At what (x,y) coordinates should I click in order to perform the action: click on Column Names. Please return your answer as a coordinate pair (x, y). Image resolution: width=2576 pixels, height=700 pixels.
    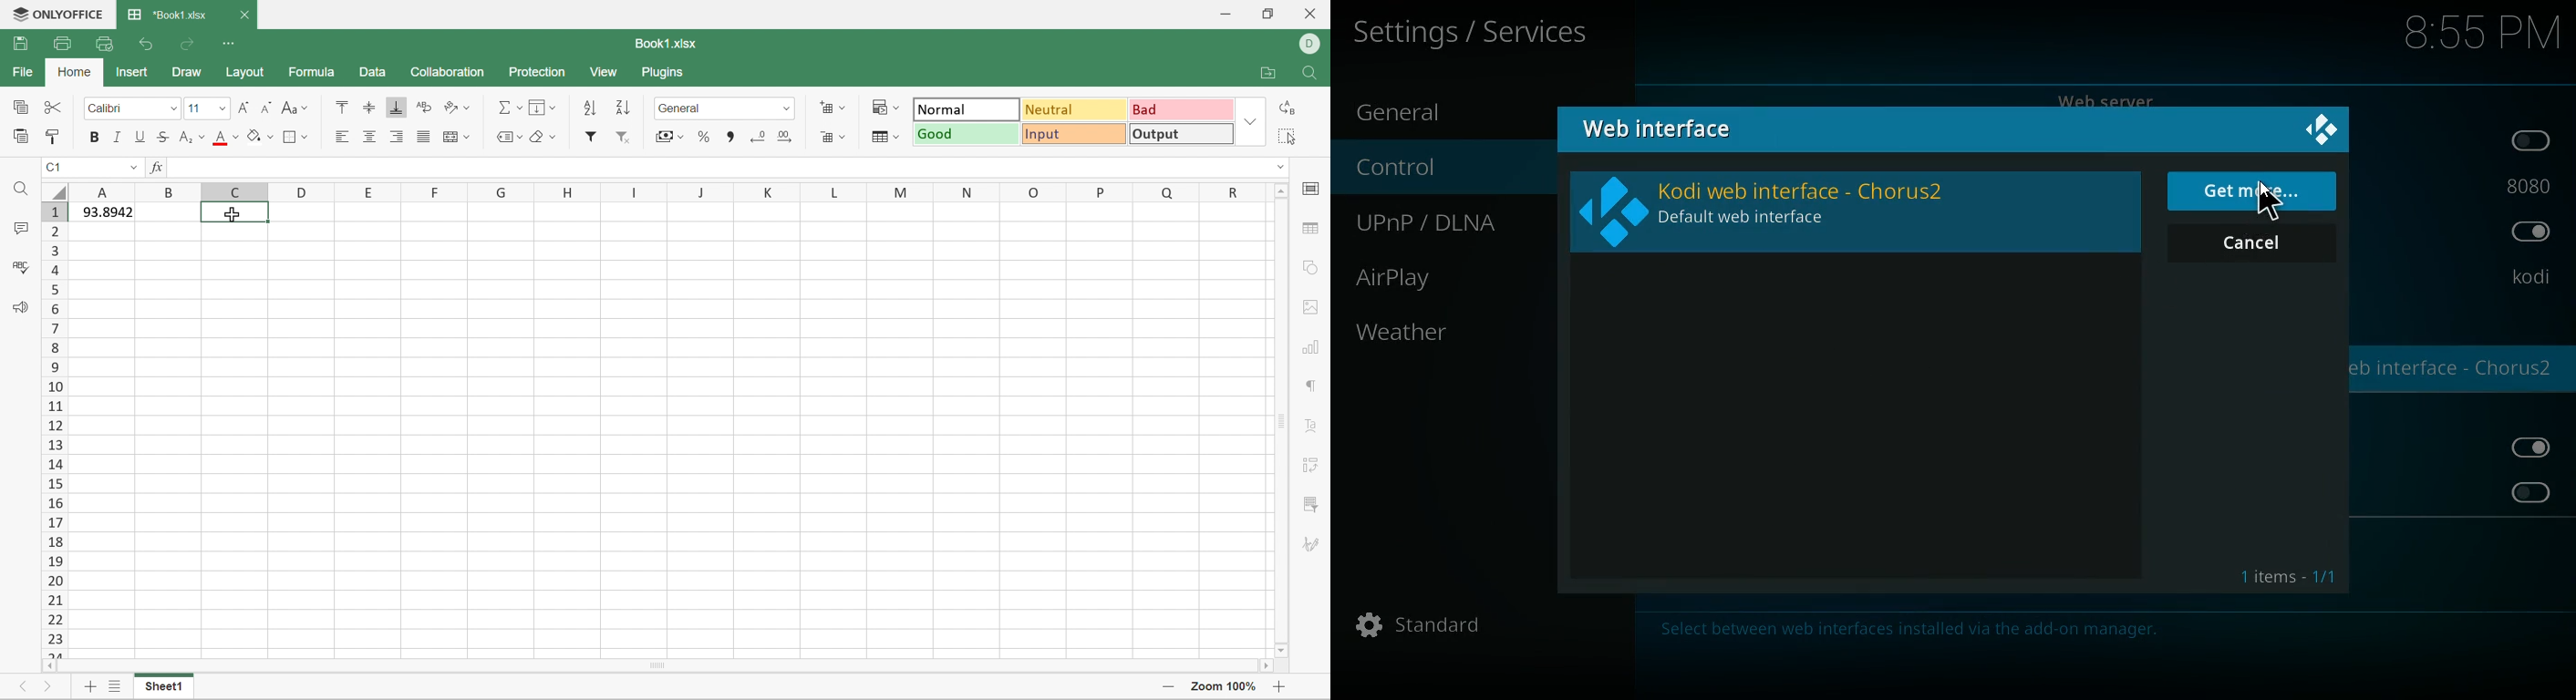
    Looking at the image, I should click on (668, 191).